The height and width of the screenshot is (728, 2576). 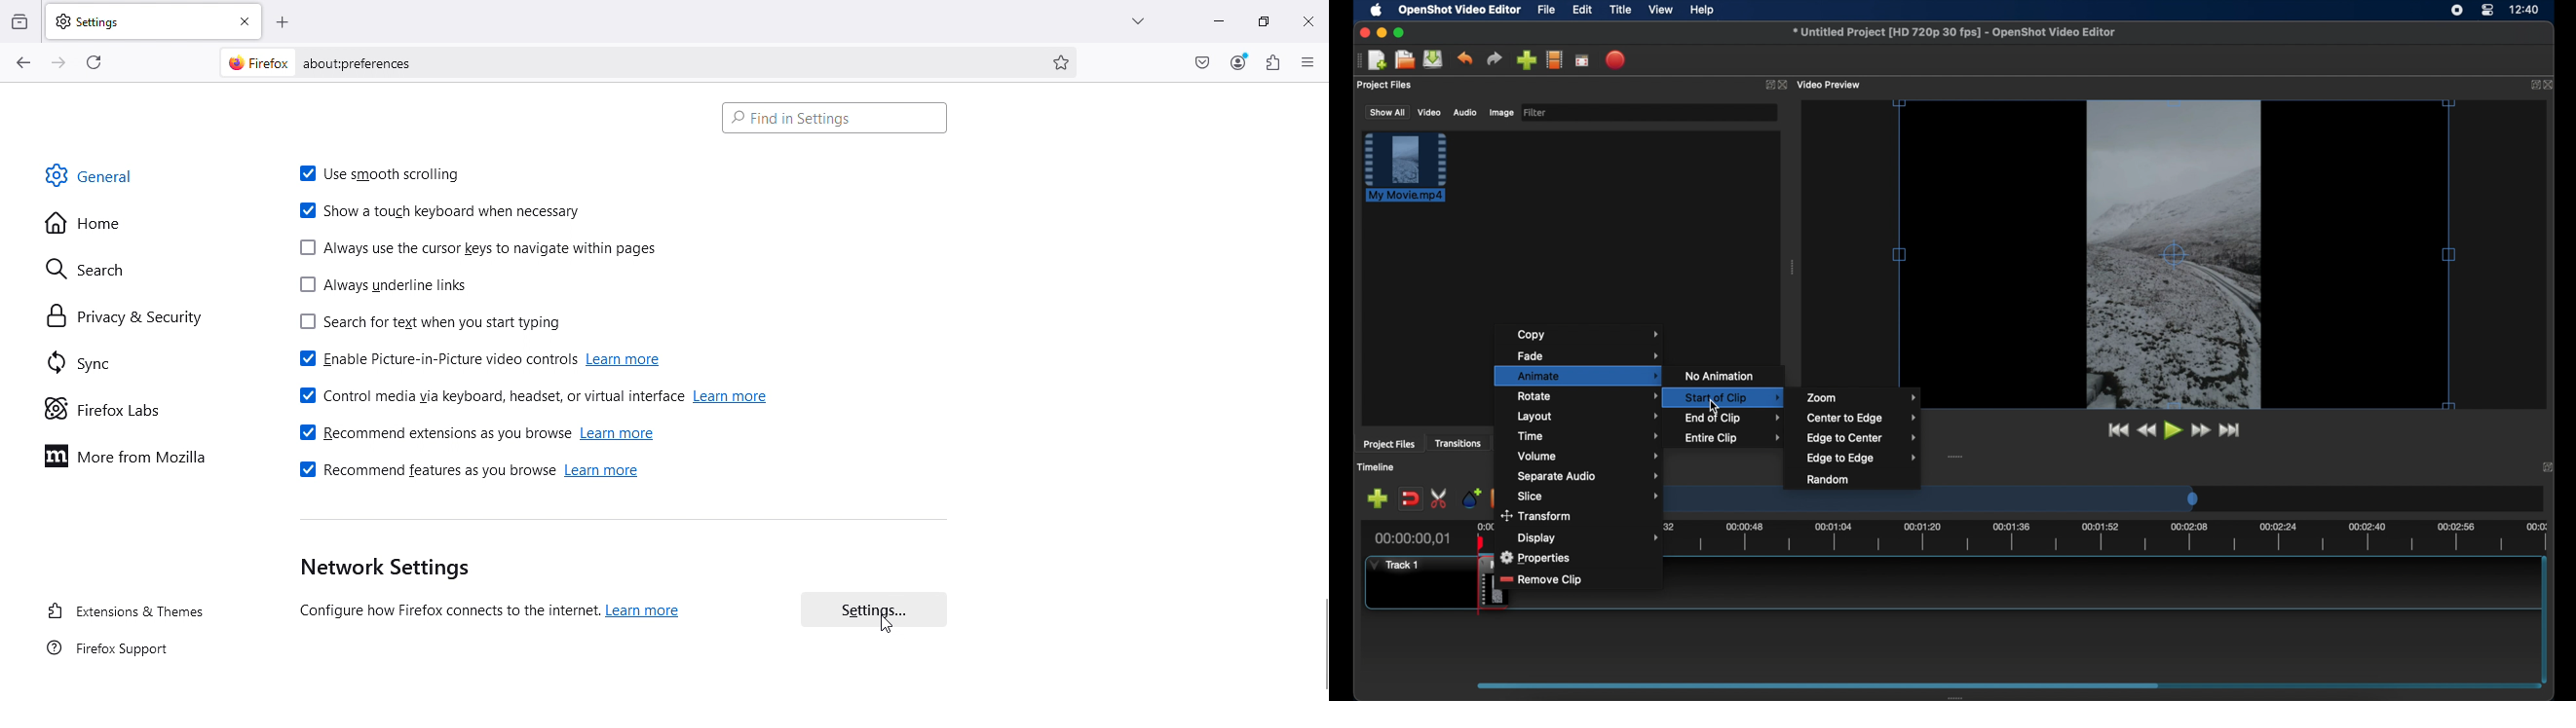 What do you see at coordinates (1385, 85) in the screenshot?
I see `project files` at bounding box center [1385, 85].